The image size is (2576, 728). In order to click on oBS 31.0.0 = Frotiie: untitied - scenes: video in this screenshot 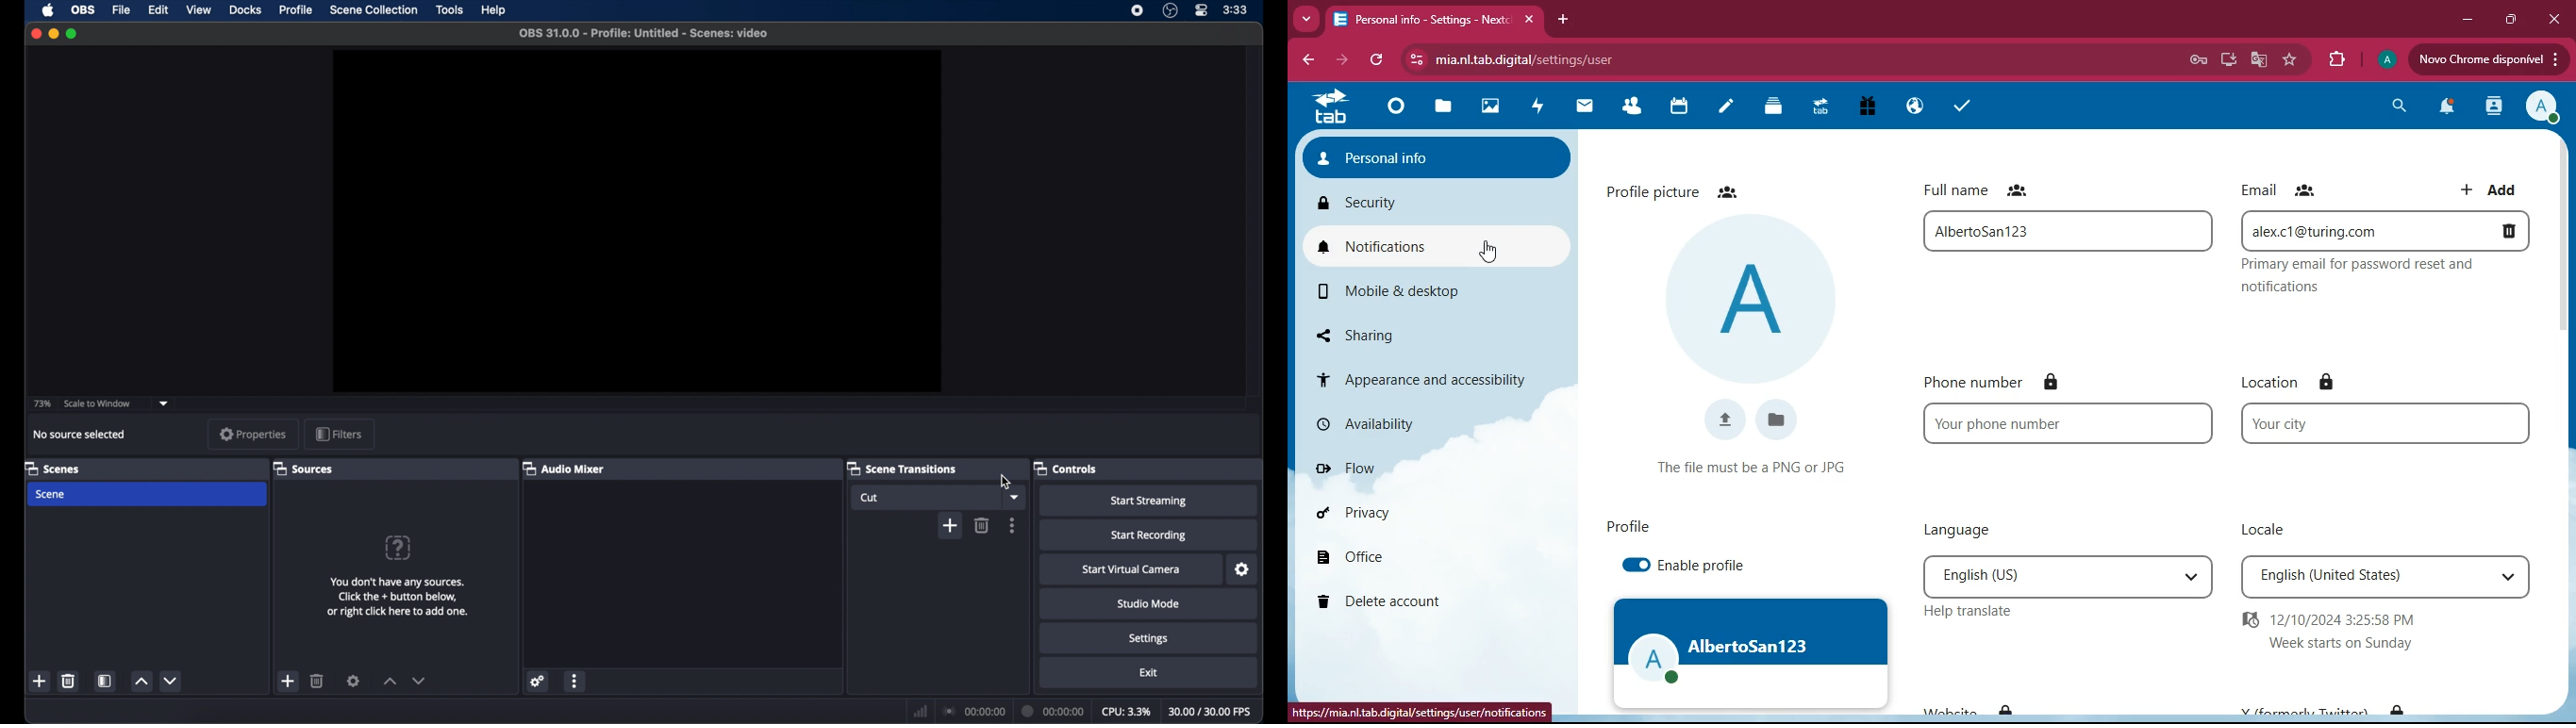, I will do `click(650, 33)`.